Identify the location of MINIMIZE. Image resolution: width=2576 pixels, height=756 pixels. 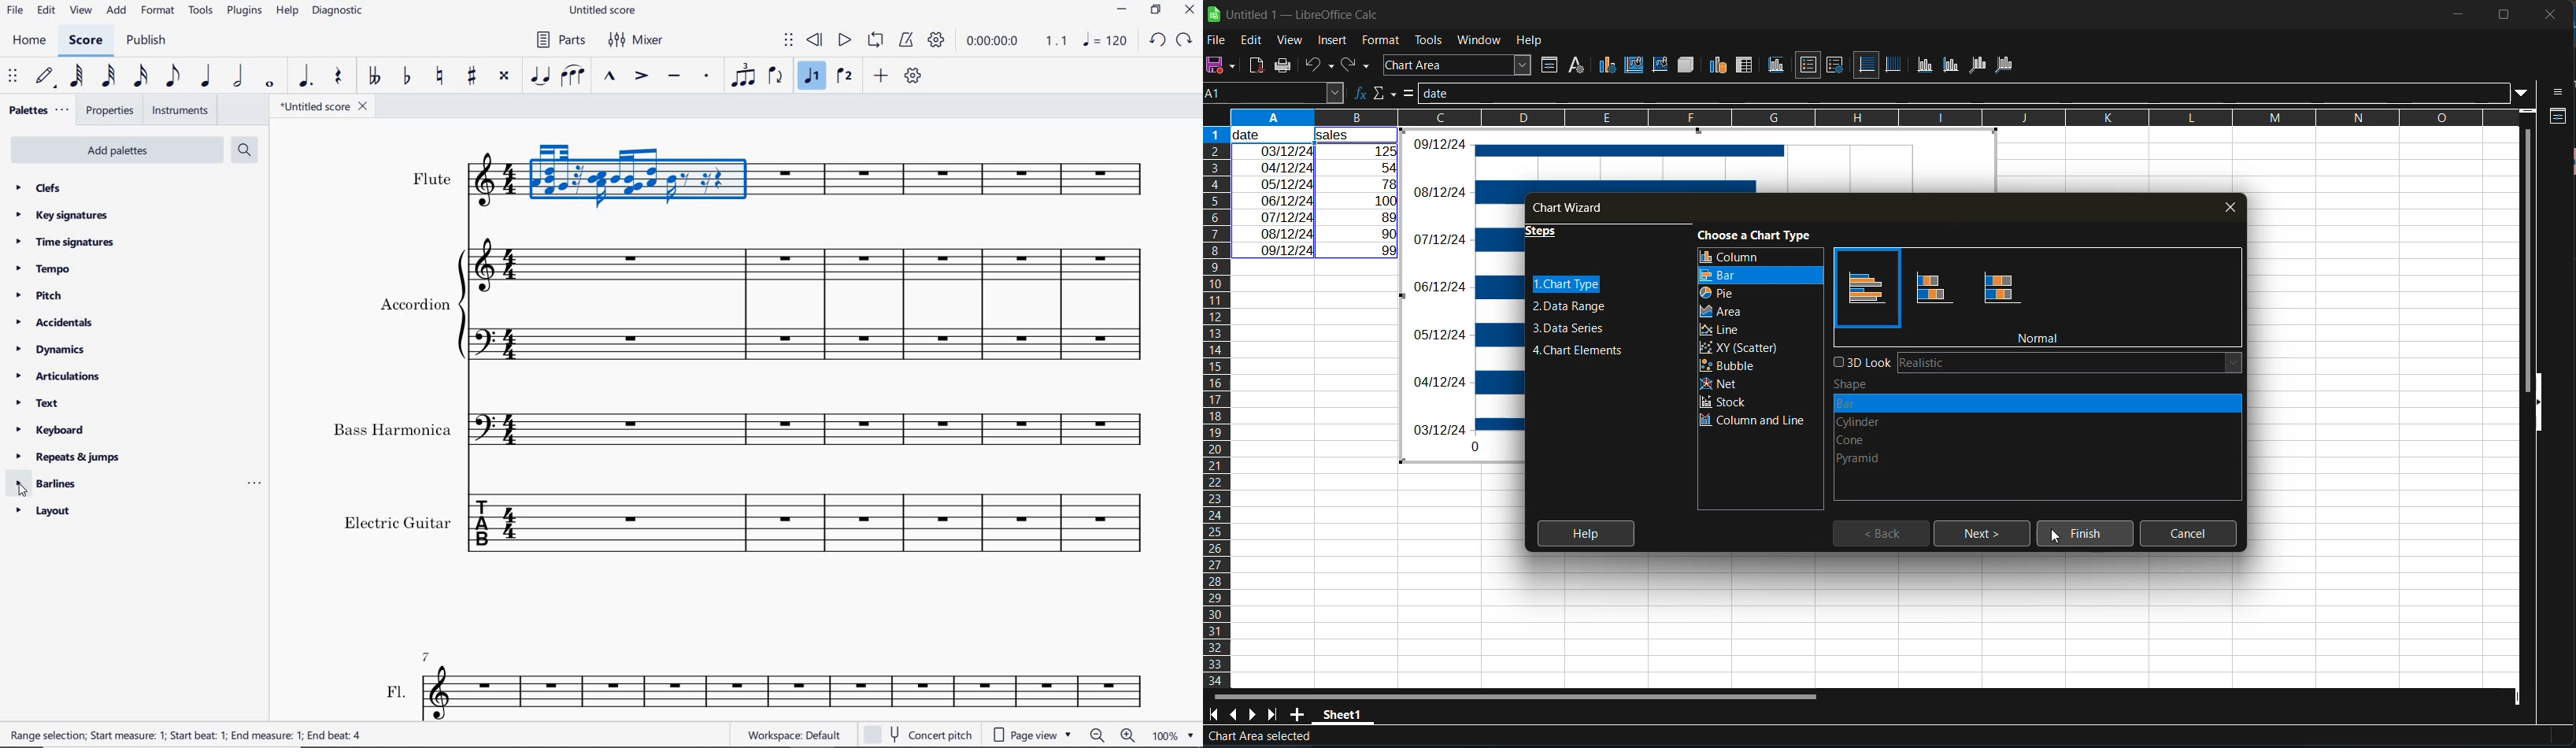
(1123, 9).